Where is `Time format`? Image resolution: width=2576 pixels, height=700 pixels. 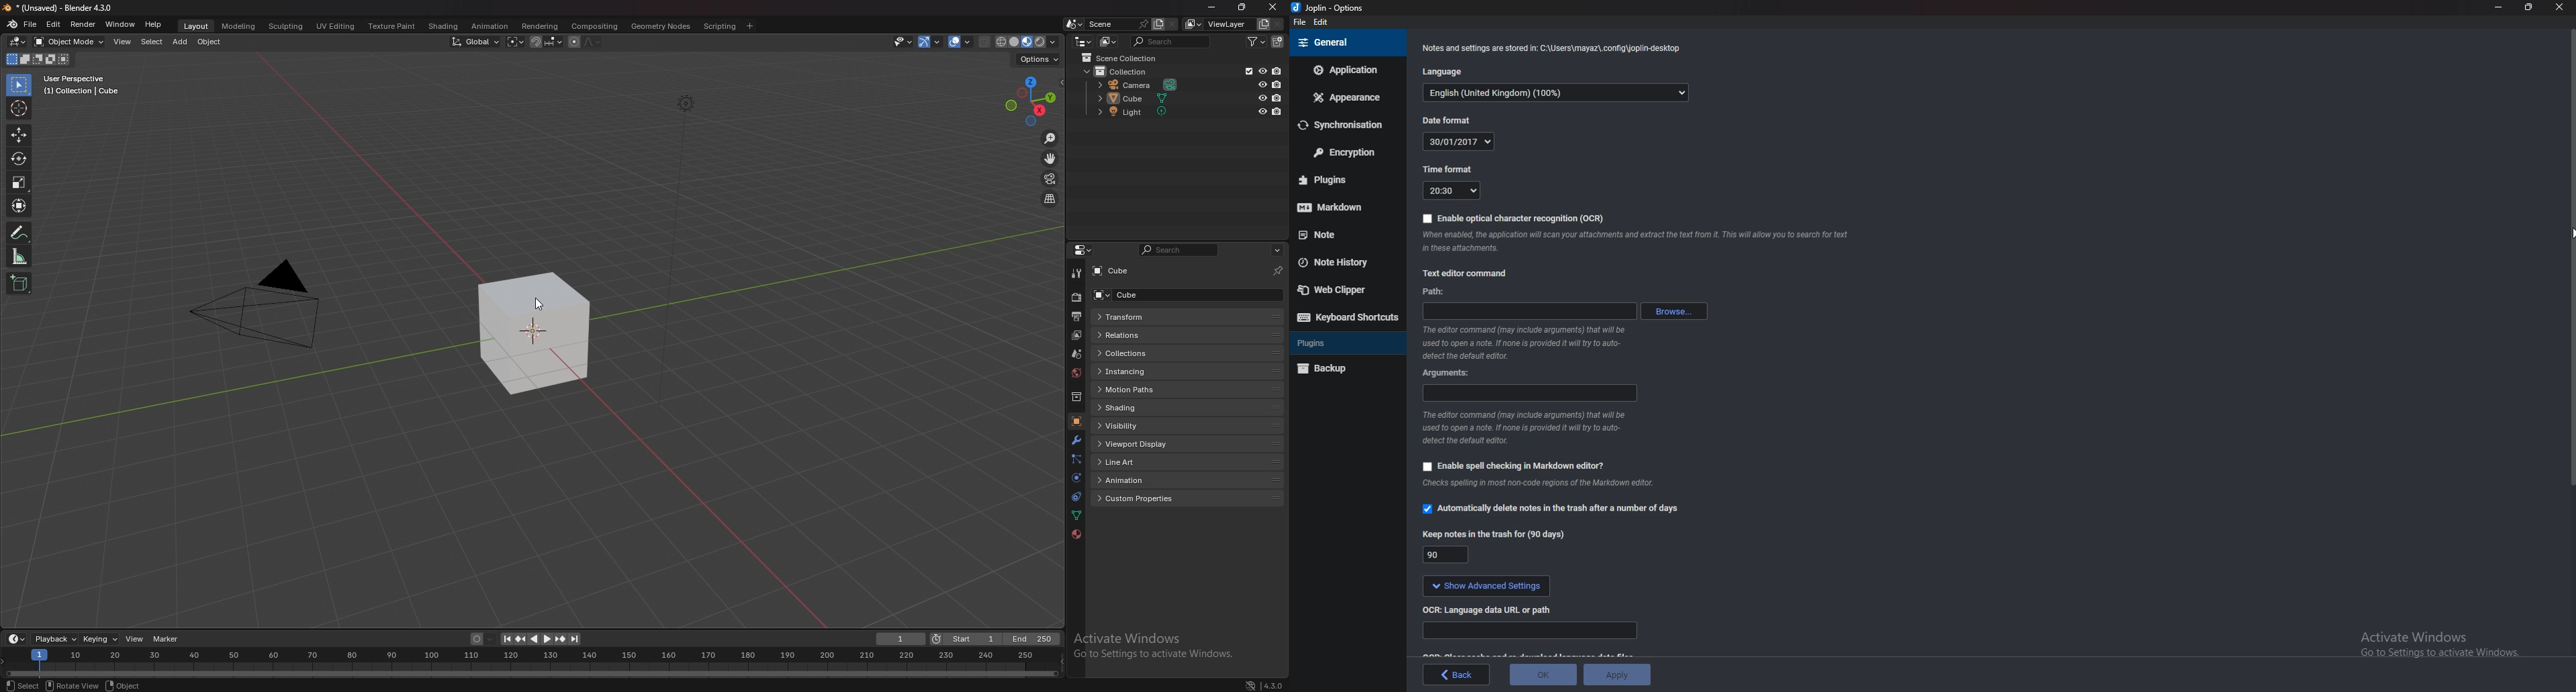
Time format is located at coordinates (1450, 171).